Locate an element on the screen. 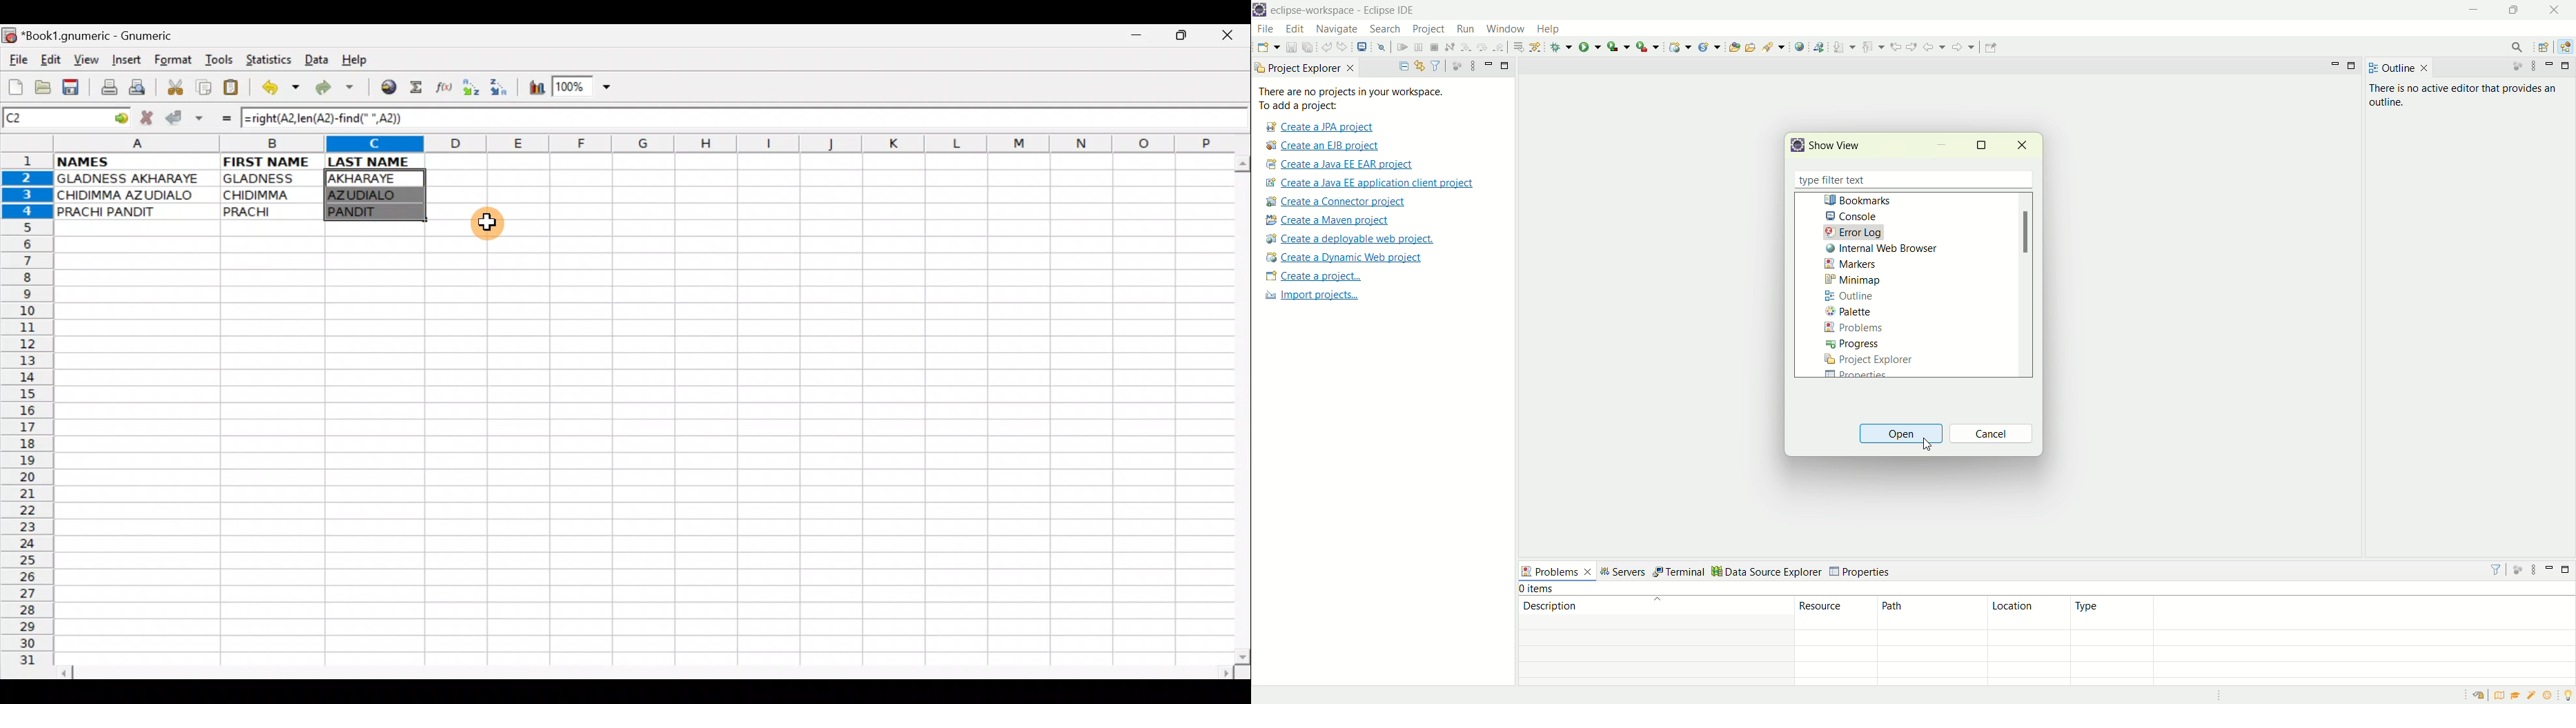  Undo last action is located at coordinates (282, 89).